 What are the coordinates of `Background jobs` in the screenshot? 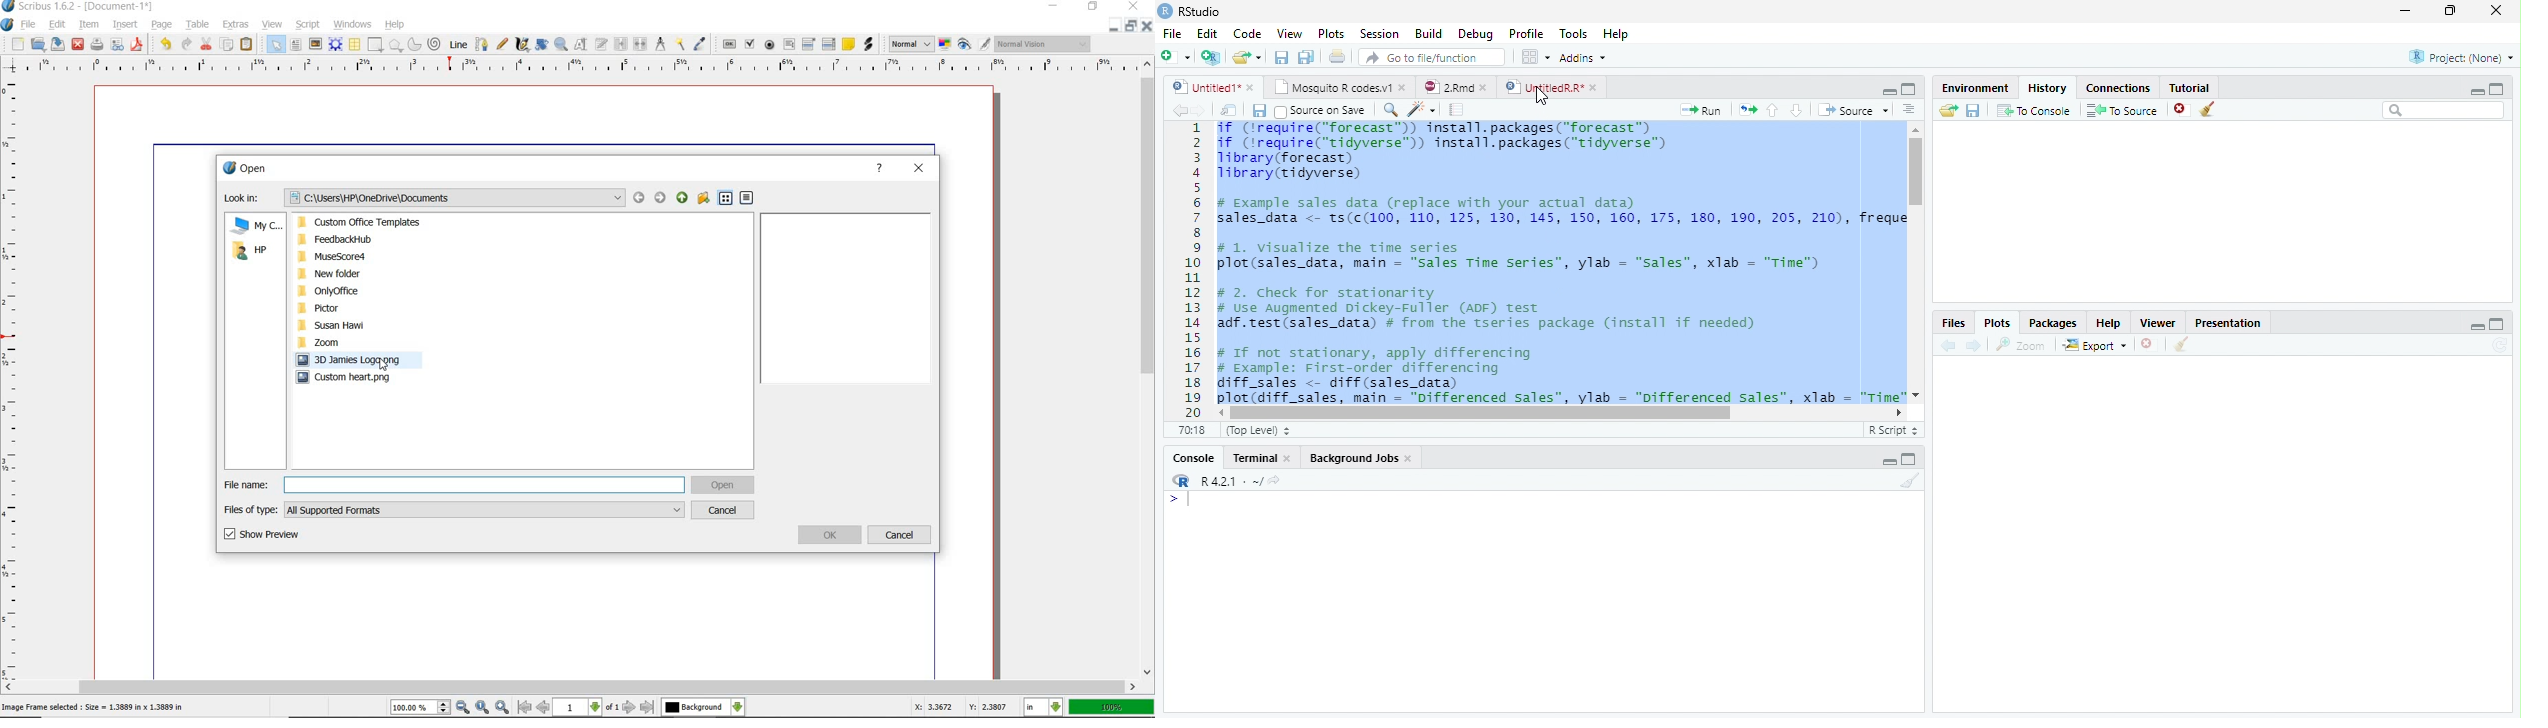 It's located at (1361, 458).